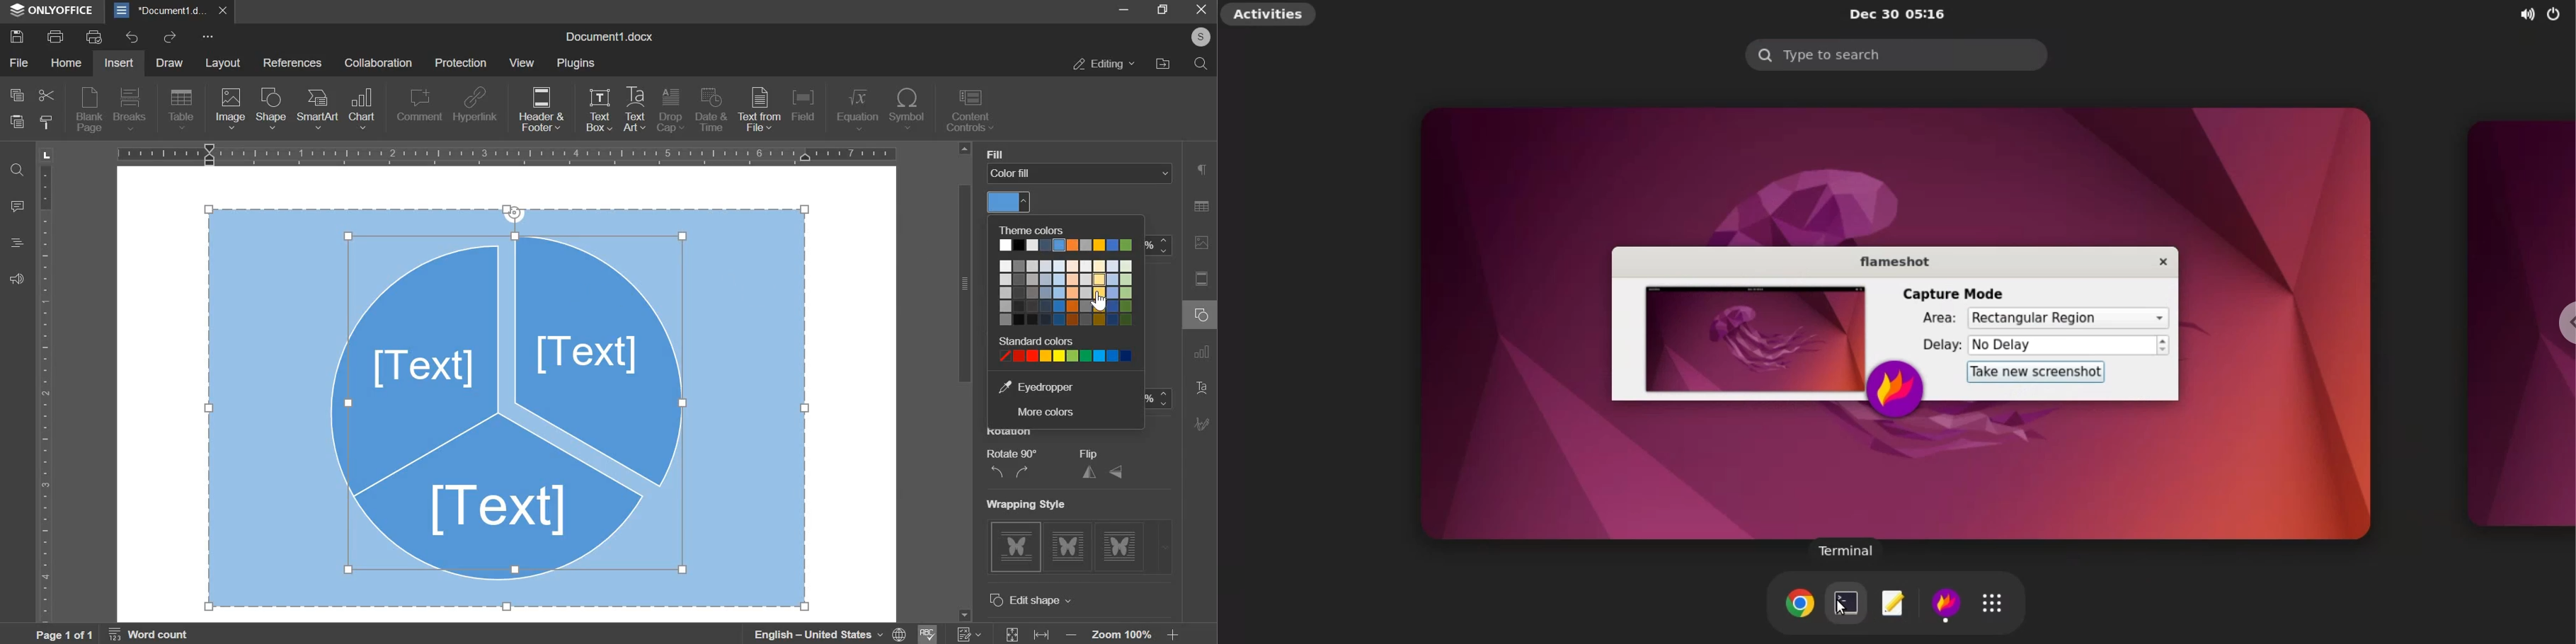  I want to click on collaboration, so click(379, 64).